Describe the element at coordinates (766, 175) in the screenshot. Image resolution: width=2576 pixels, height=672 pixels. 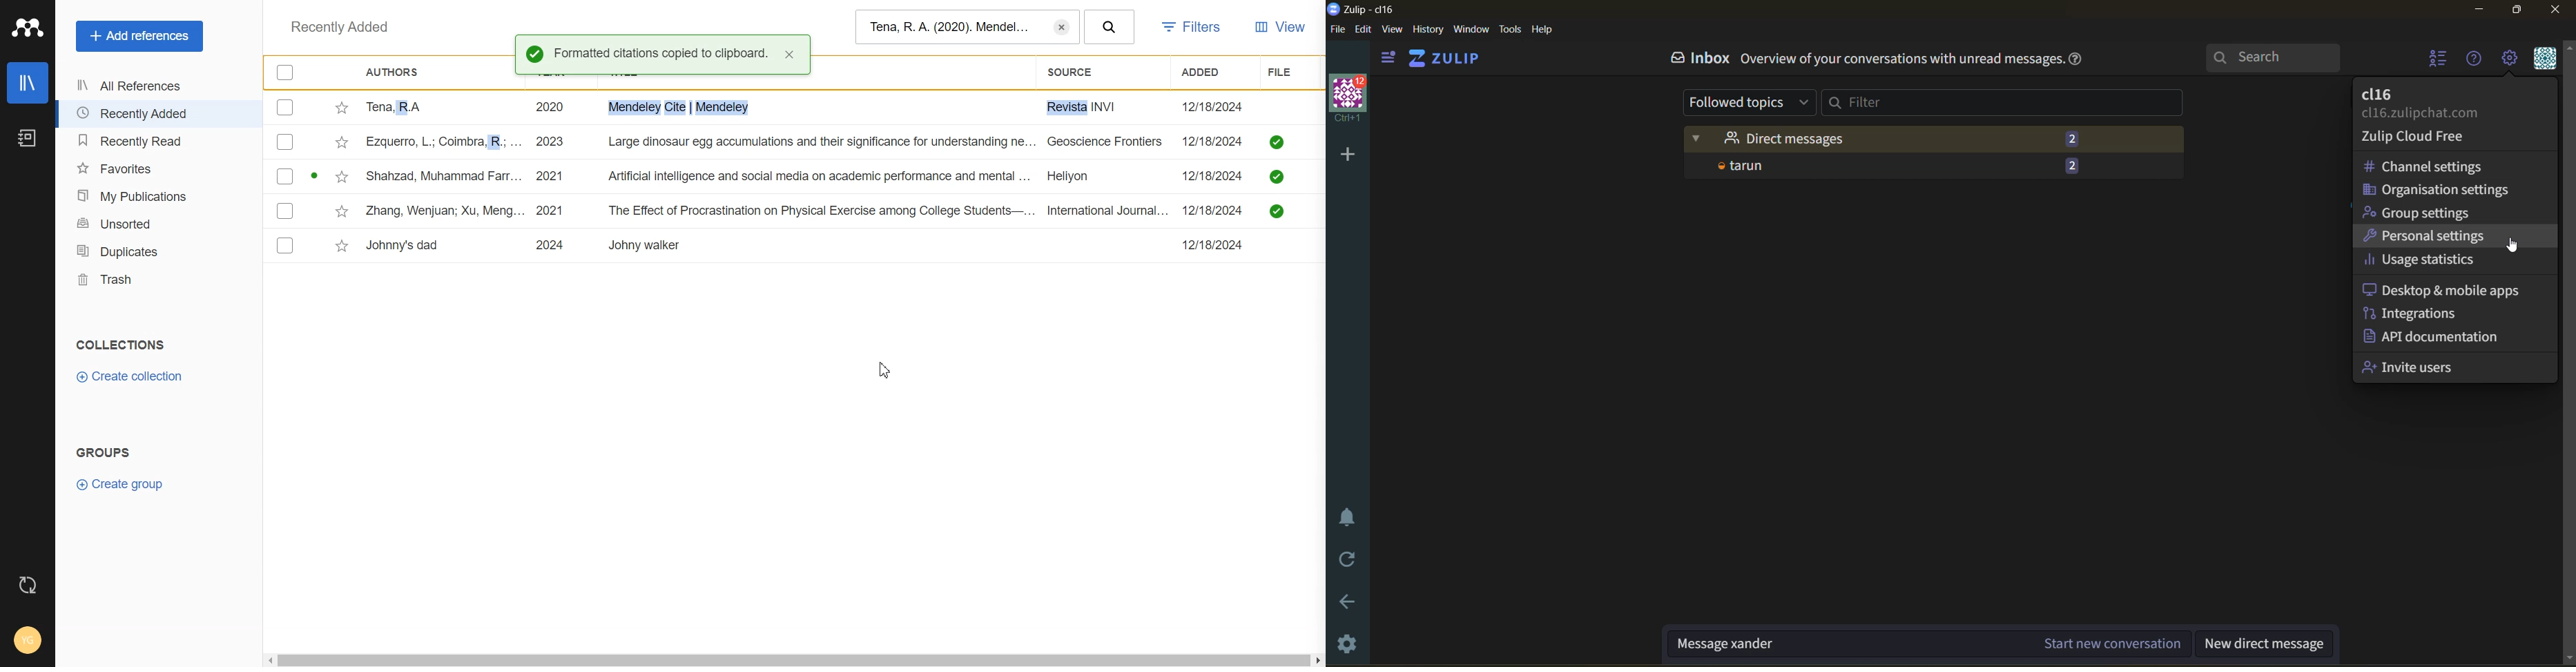
I see `Shahzad, Muhammad Farr... 2021 Artificial intelligence and social media on academic performance and mental ...  Heliyon` at that location.